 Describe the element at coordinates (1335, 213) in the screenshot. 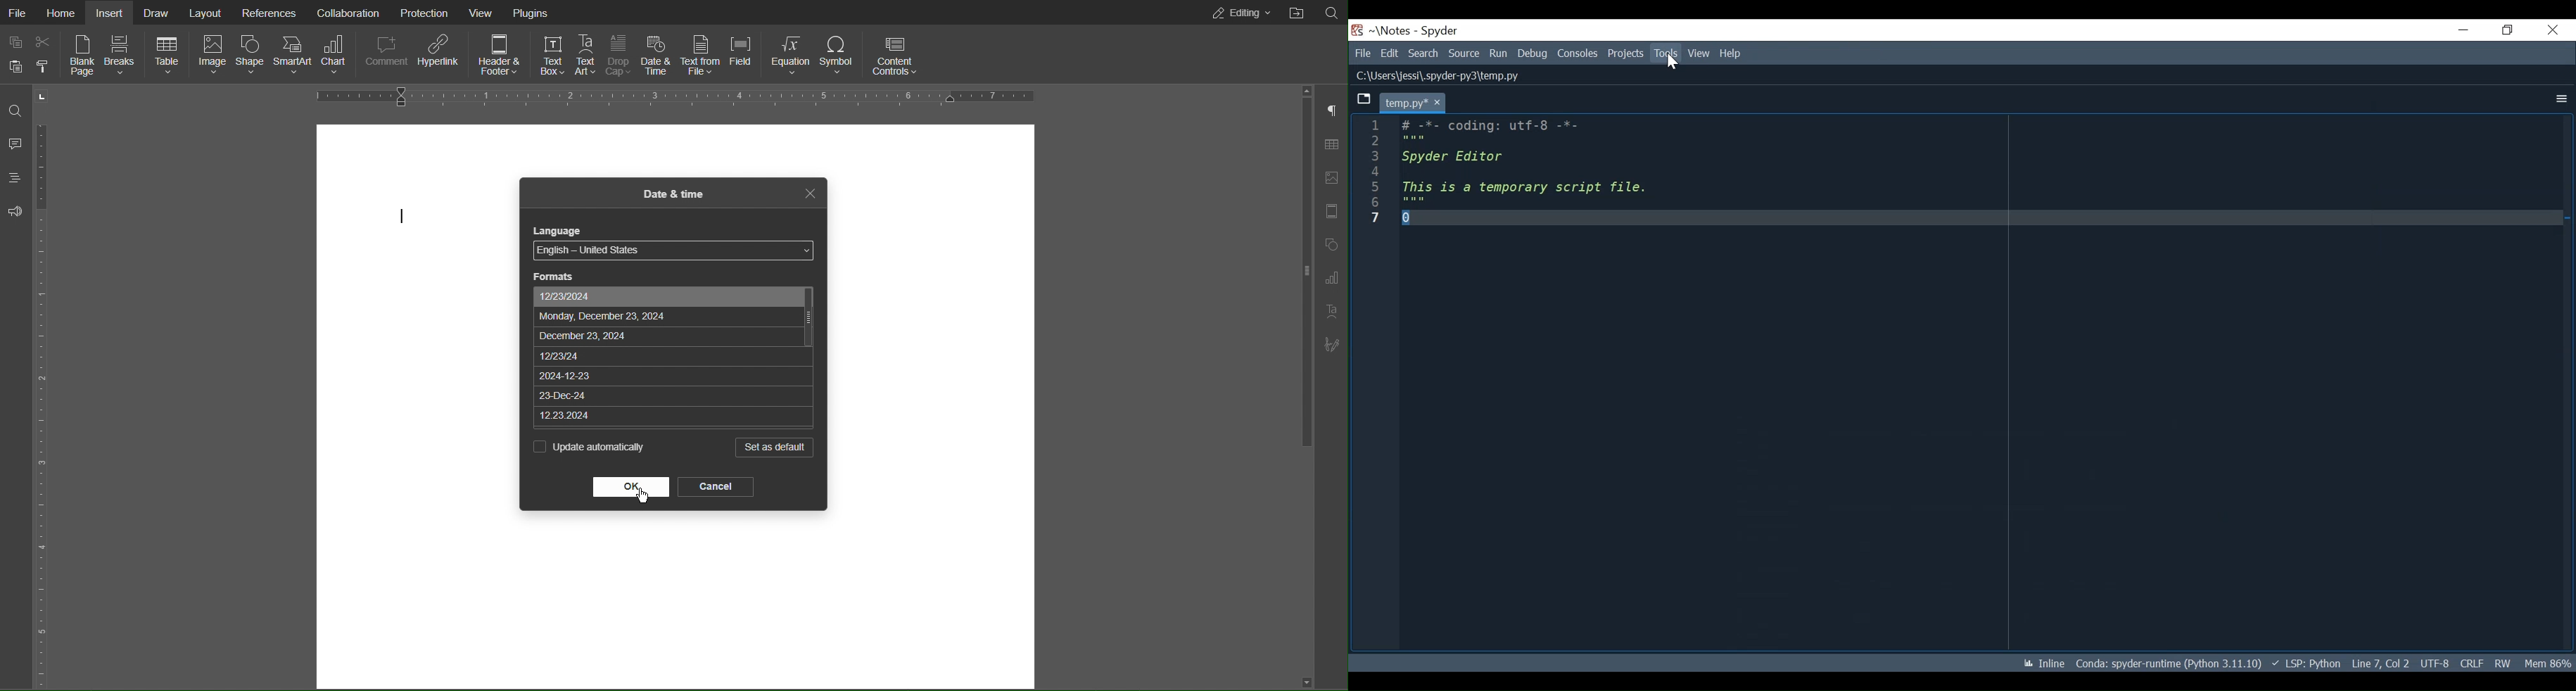

I see `Header & Footer` at that location.